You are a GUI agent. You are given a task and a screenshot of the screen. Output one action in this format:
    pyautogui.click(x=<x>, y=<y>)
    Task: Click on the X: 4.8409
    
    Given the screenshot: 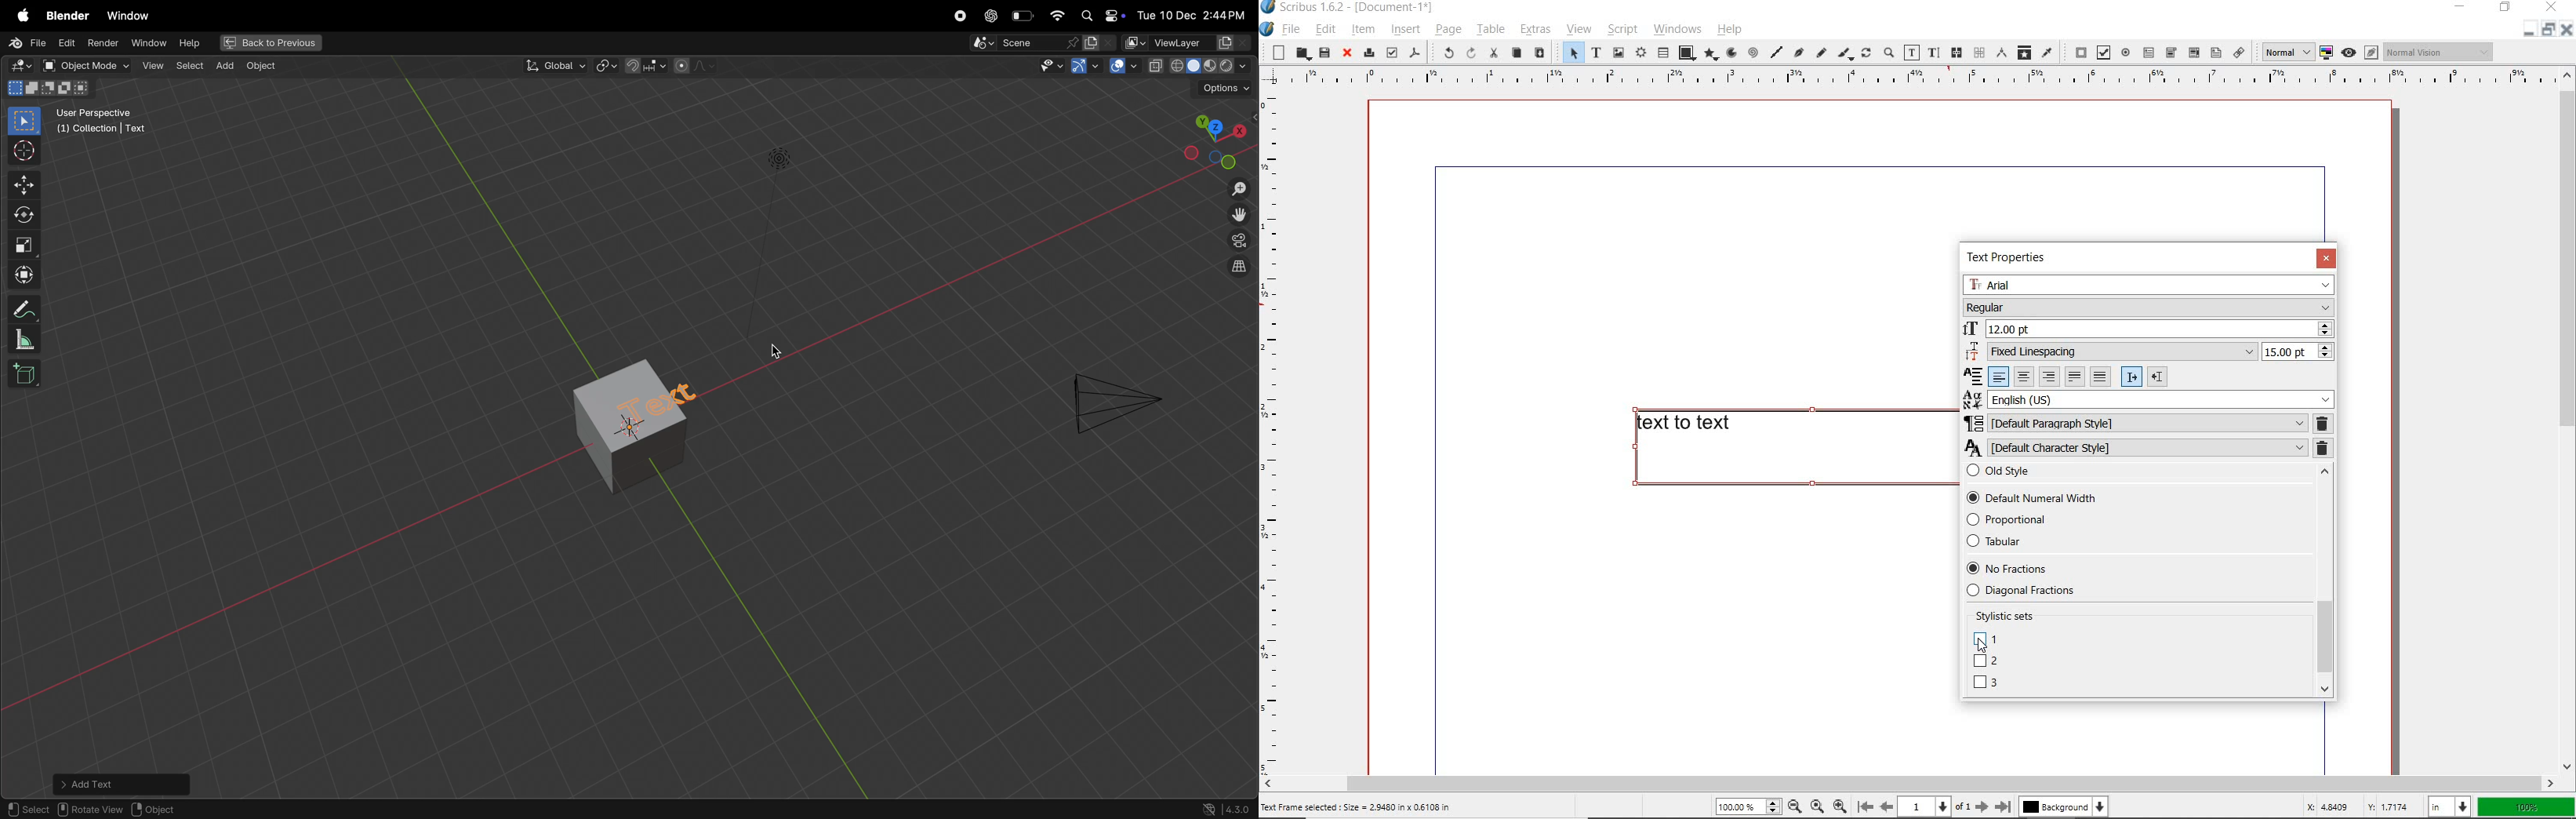 What is the action you would take?
    pyautogui.click(x=2331, y=806)
    